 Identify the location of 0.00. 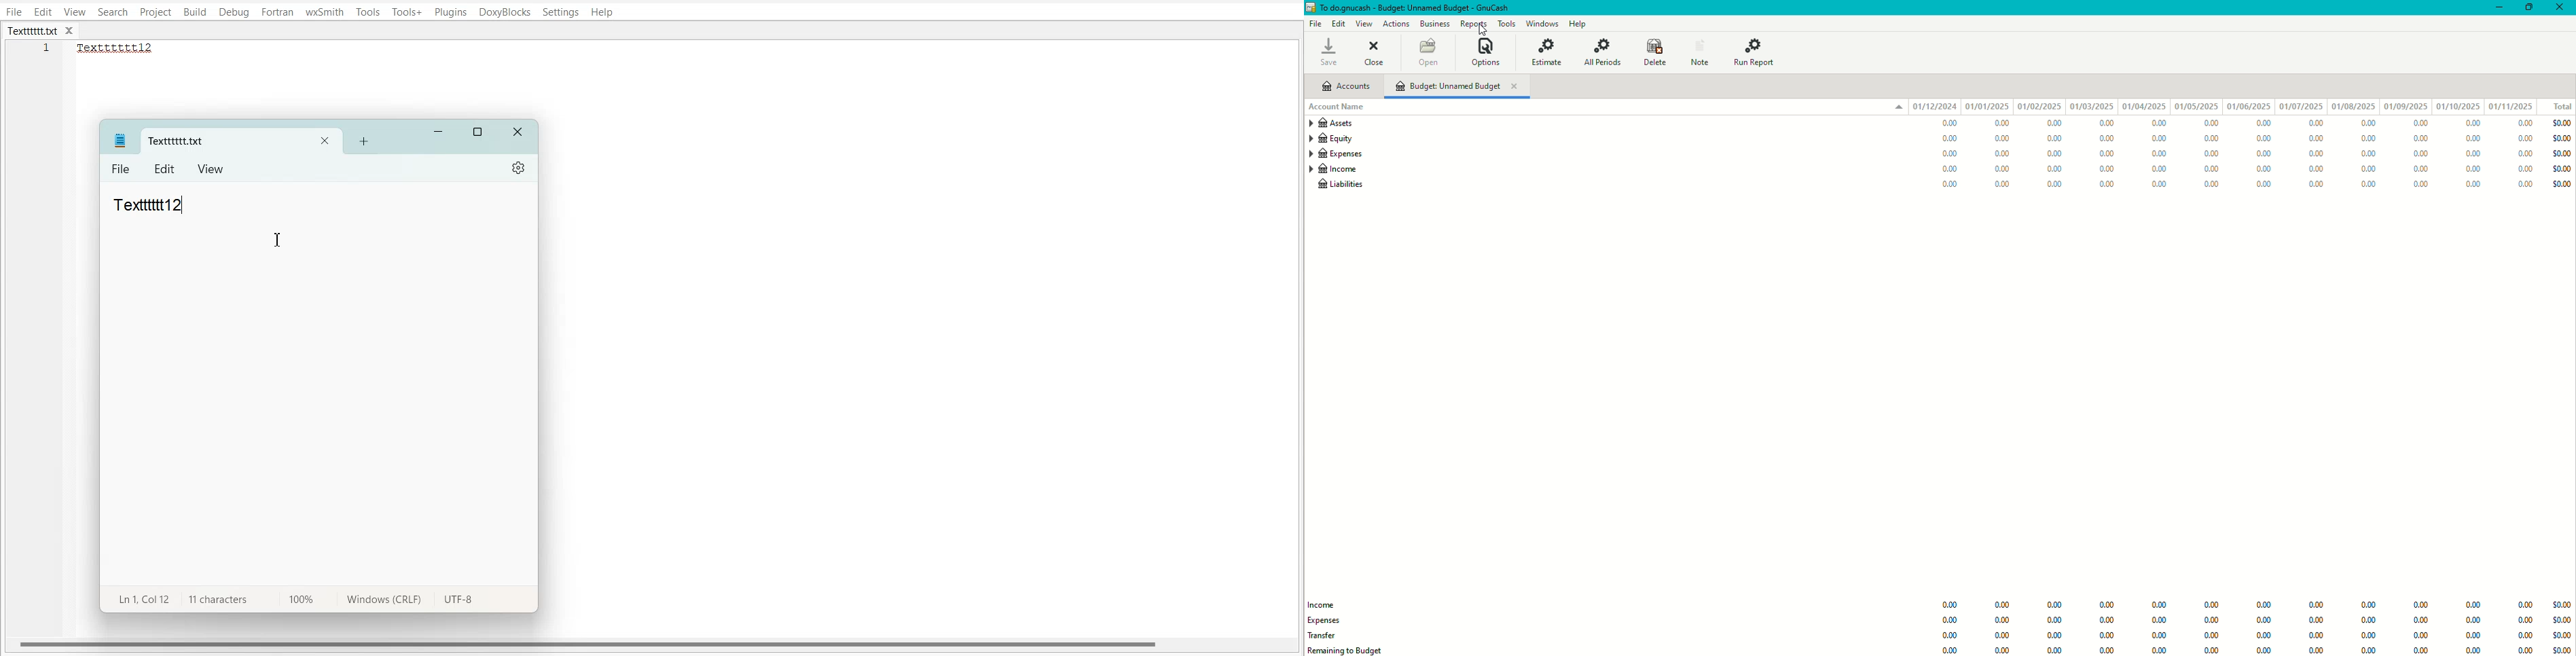
(2159, 170).